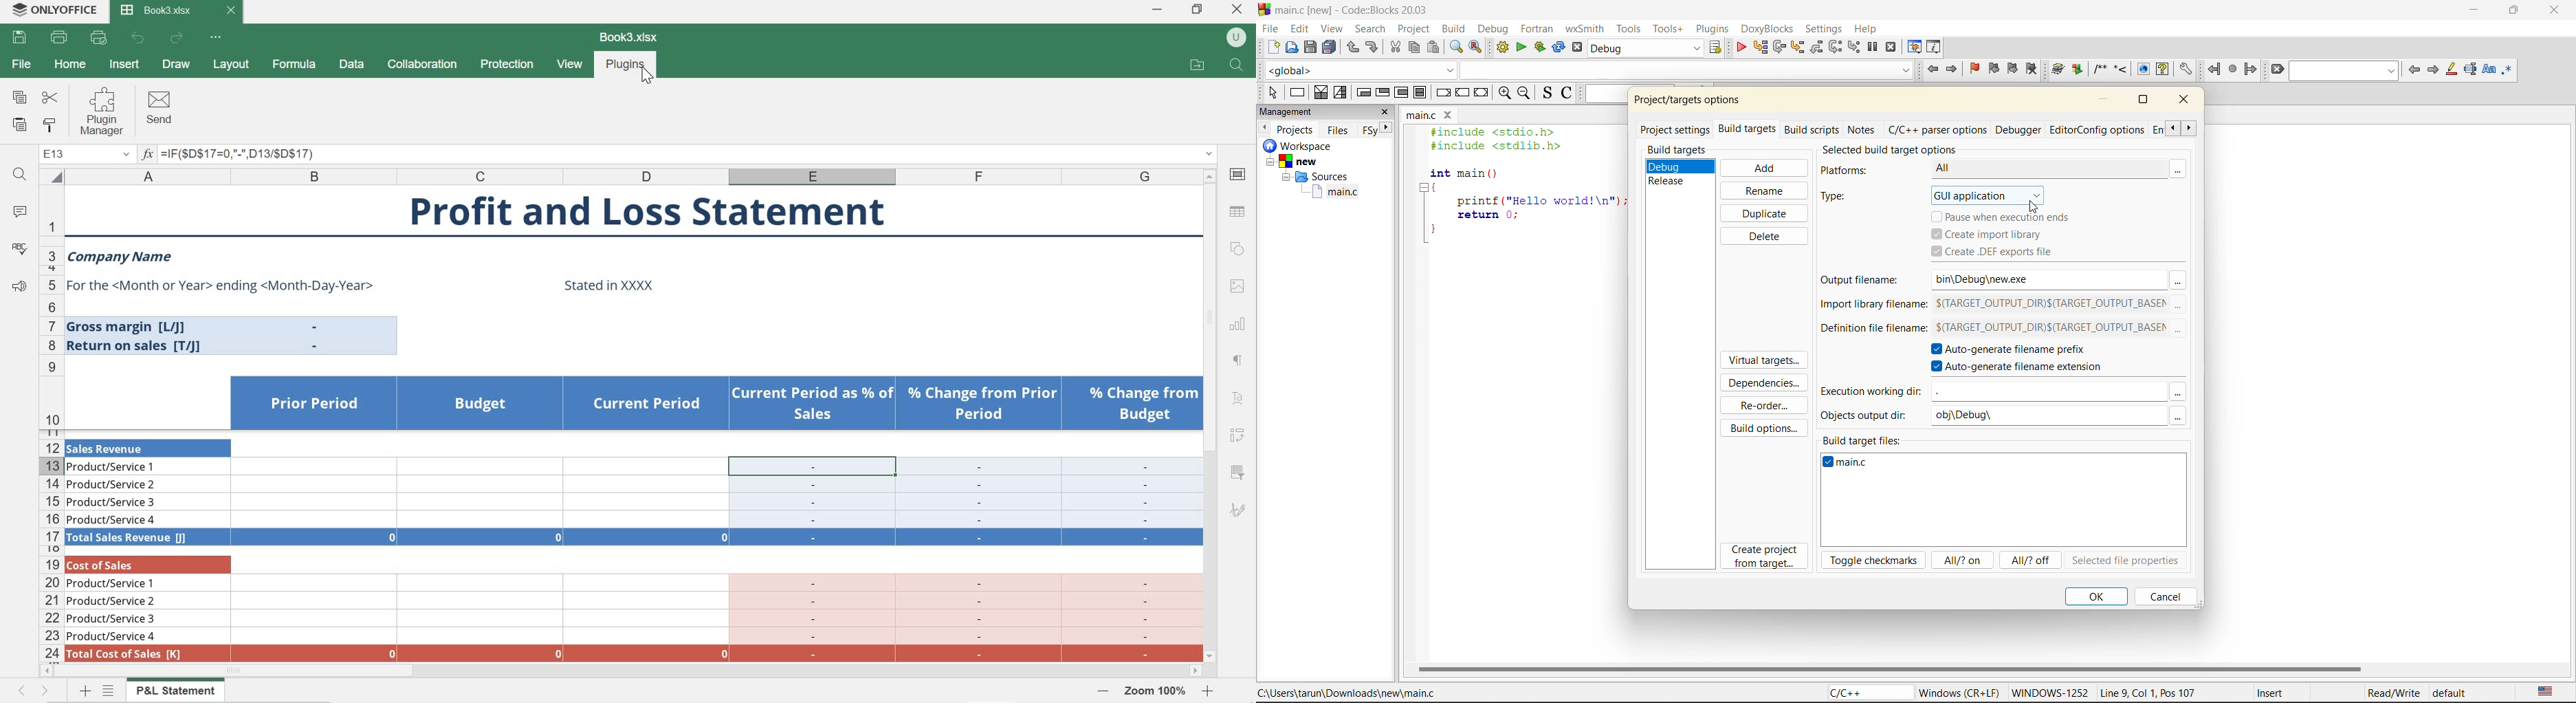  What do you see at coordinates (570, 65) in the screenshot?
I see `view` at bounding box center [570, 65].